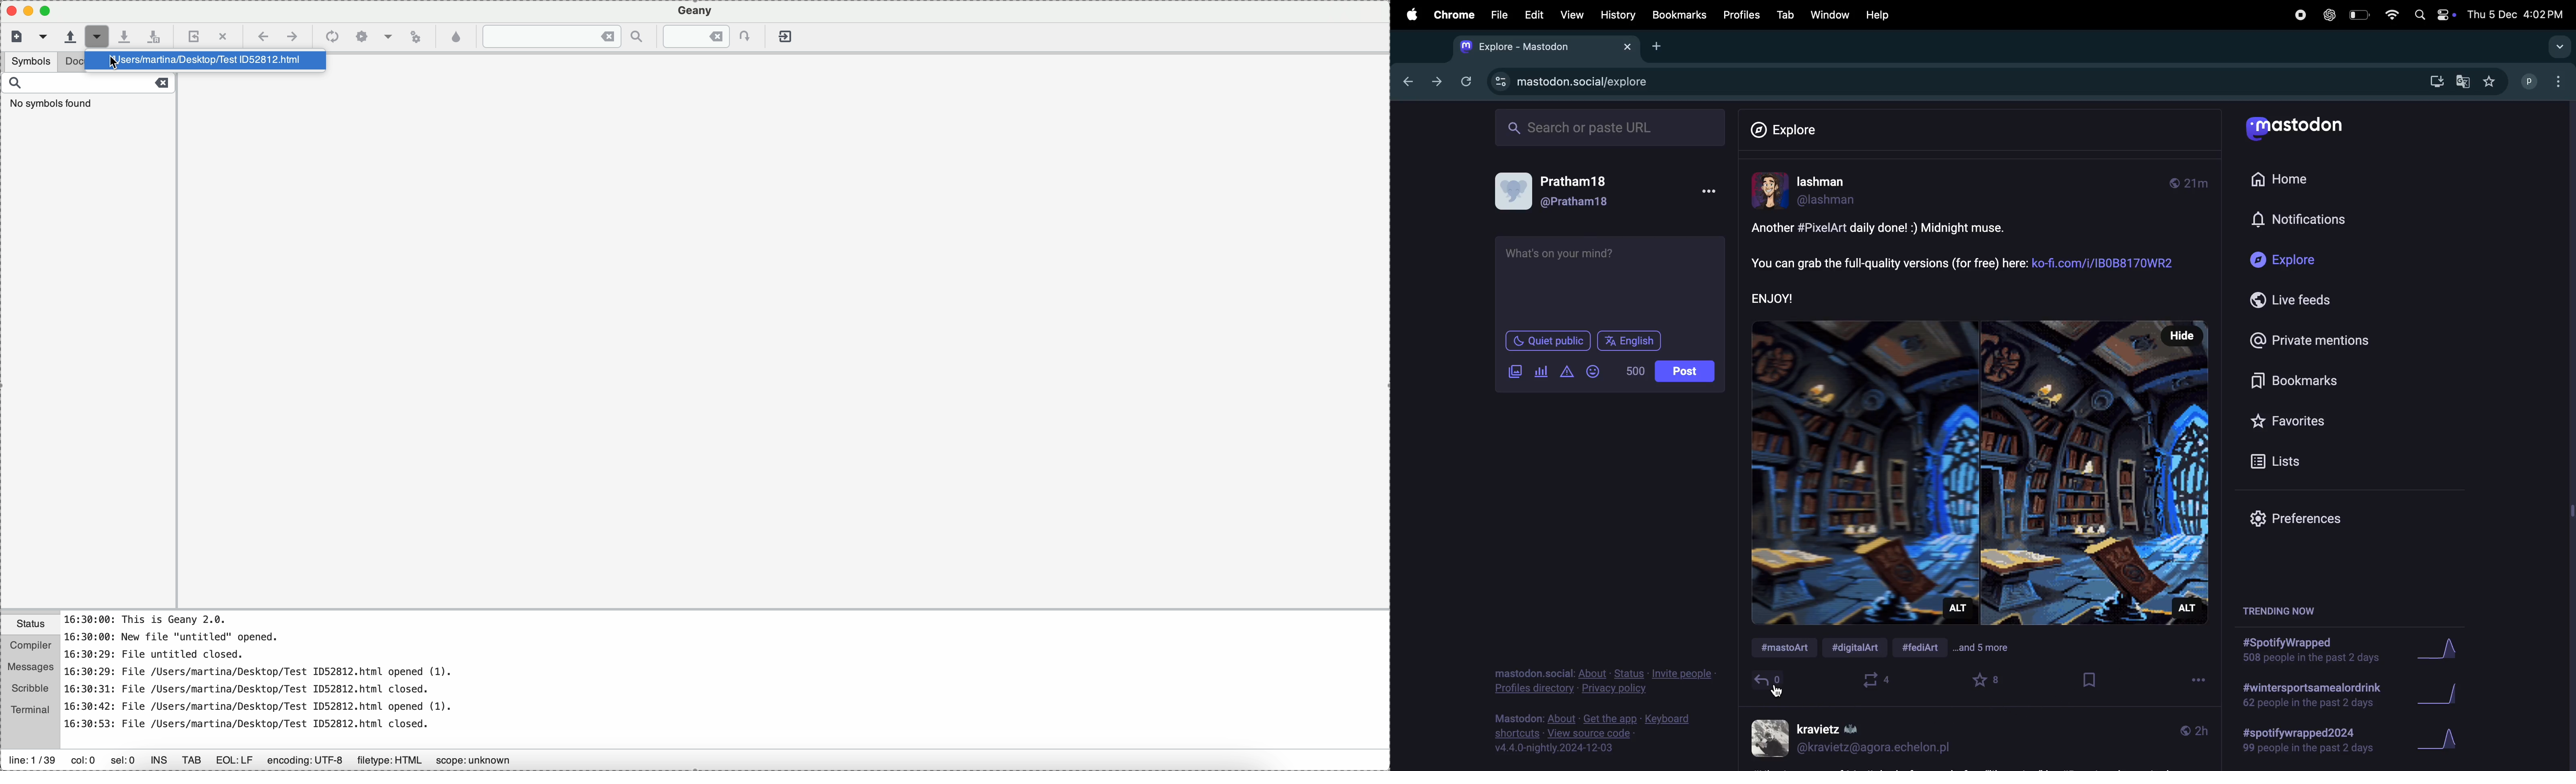 This screenshot has width=2576, height=784. What do you see at coordinates (2388, 13) in the screenshot?
I see `wifi` at bounding box center [2388, 13].